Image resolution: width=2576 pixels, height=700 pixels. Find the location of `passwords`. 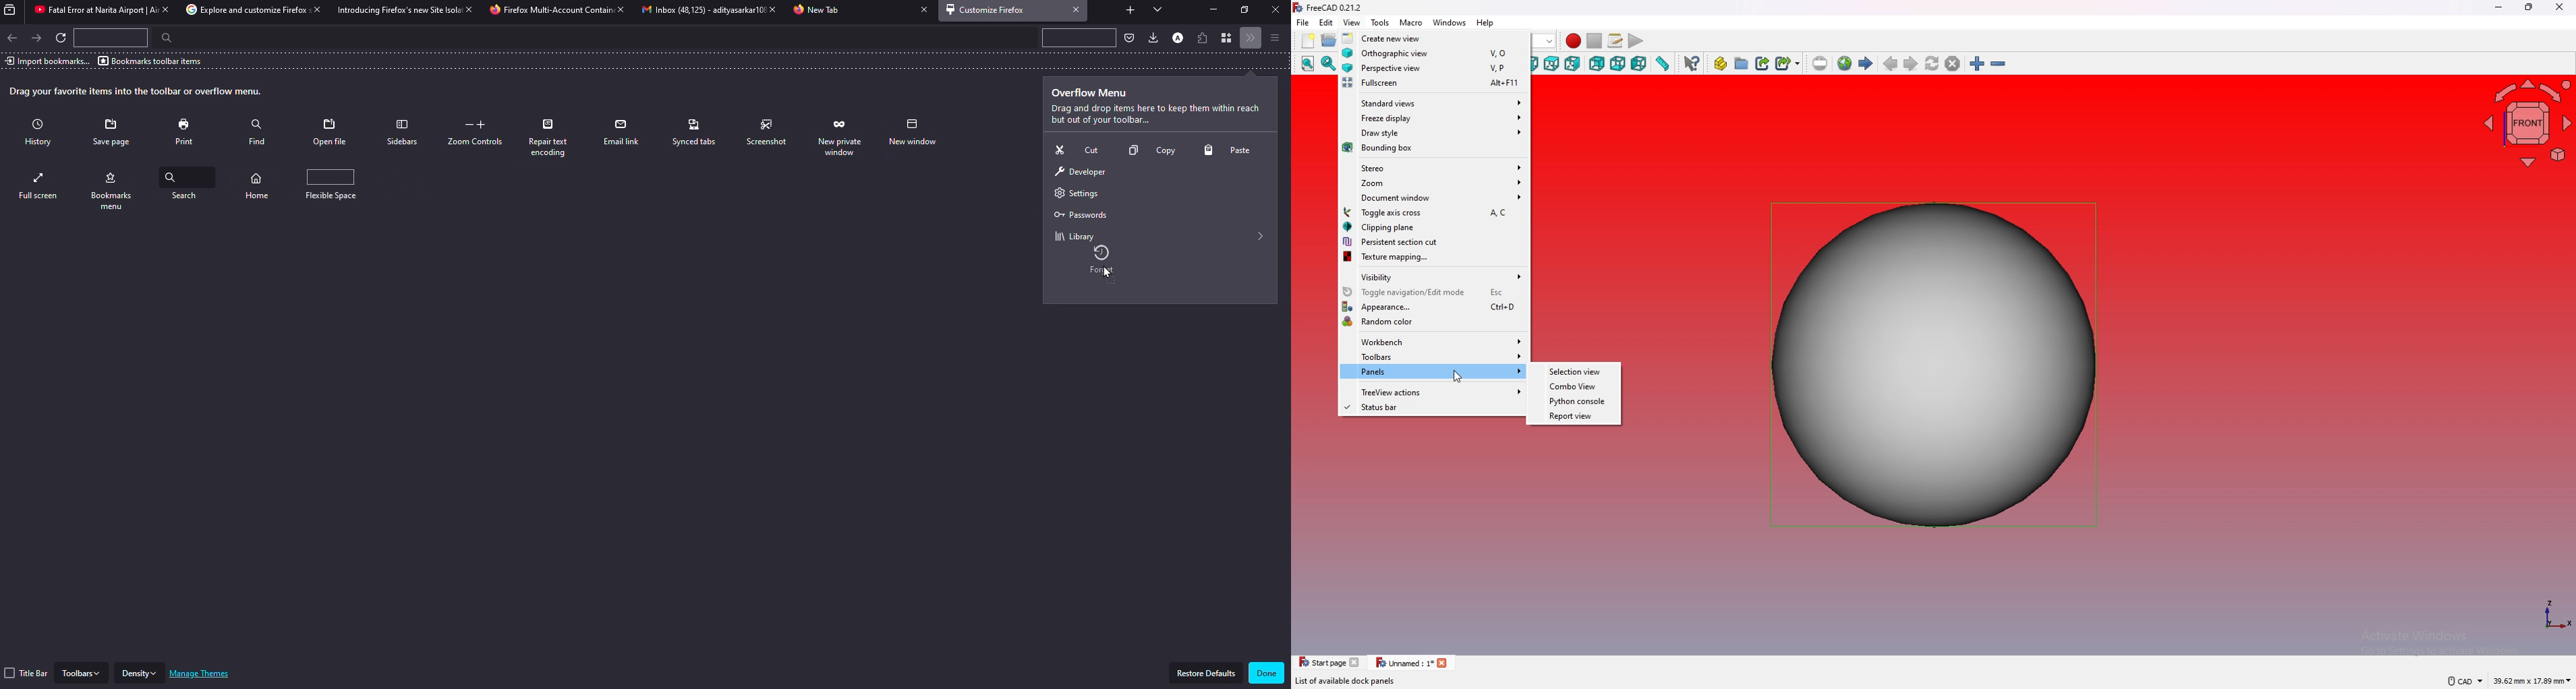

passwords is located at coordinates (1079, 215).